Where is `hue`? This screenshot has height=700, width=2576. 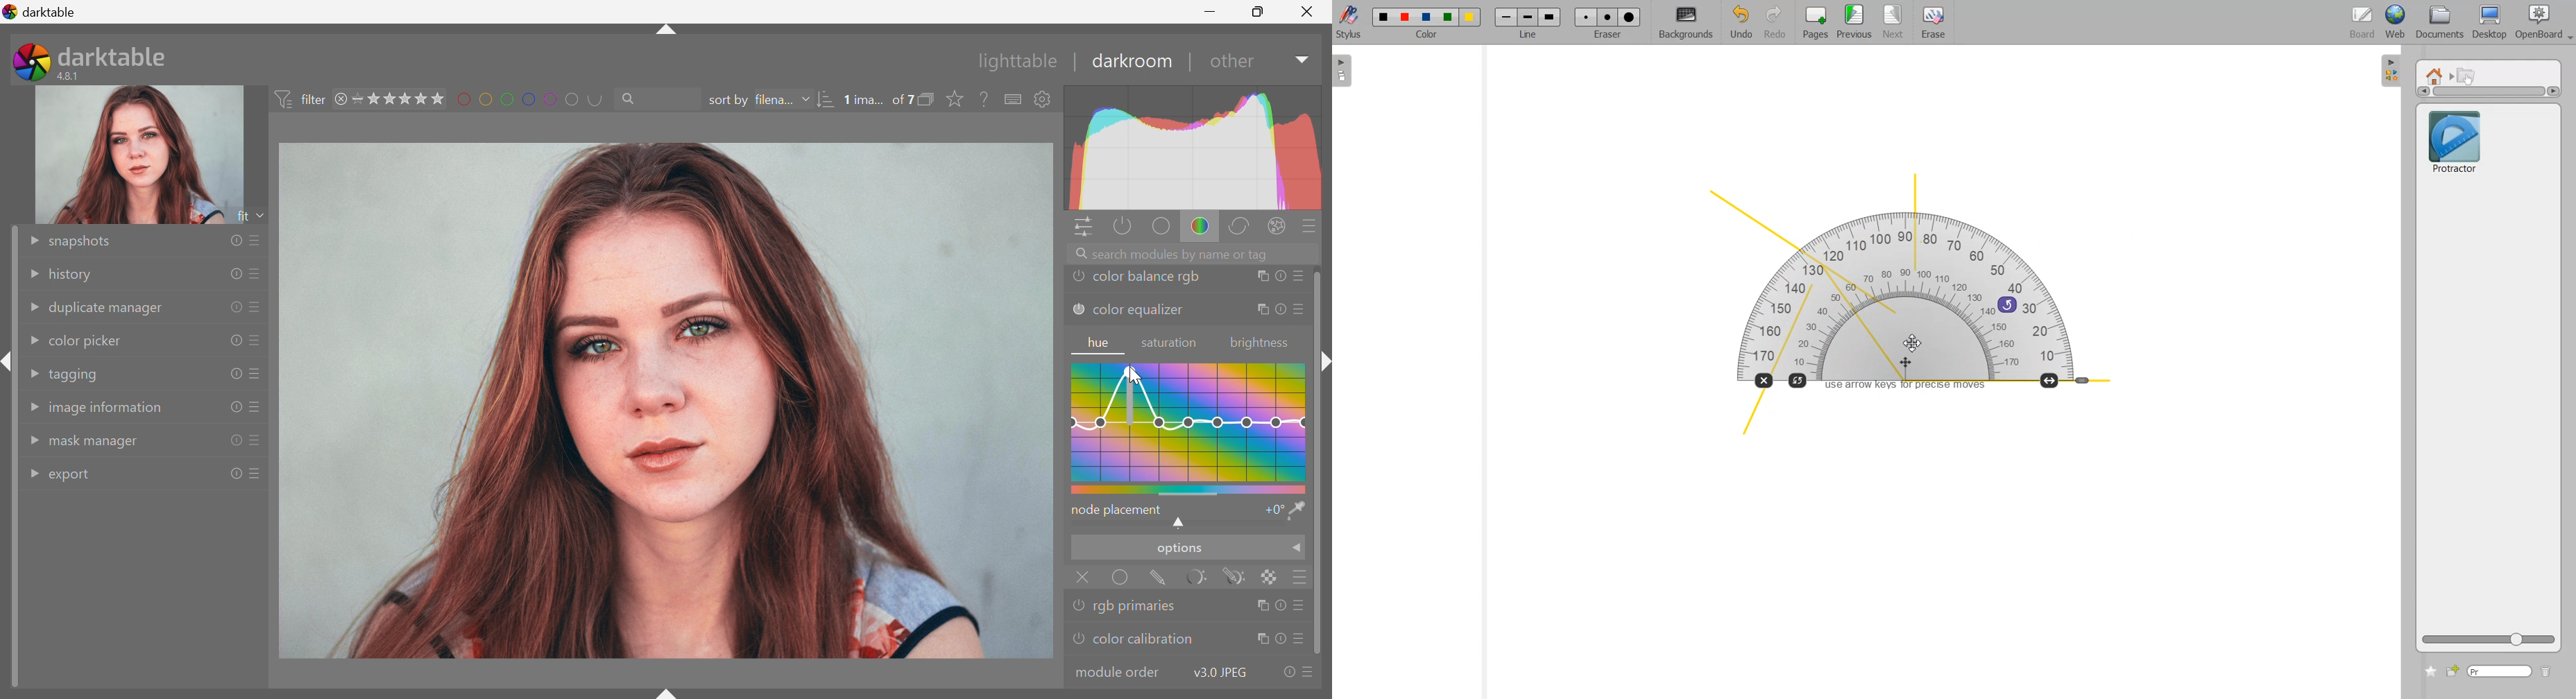 hue is located at coordinates (1189, 426).